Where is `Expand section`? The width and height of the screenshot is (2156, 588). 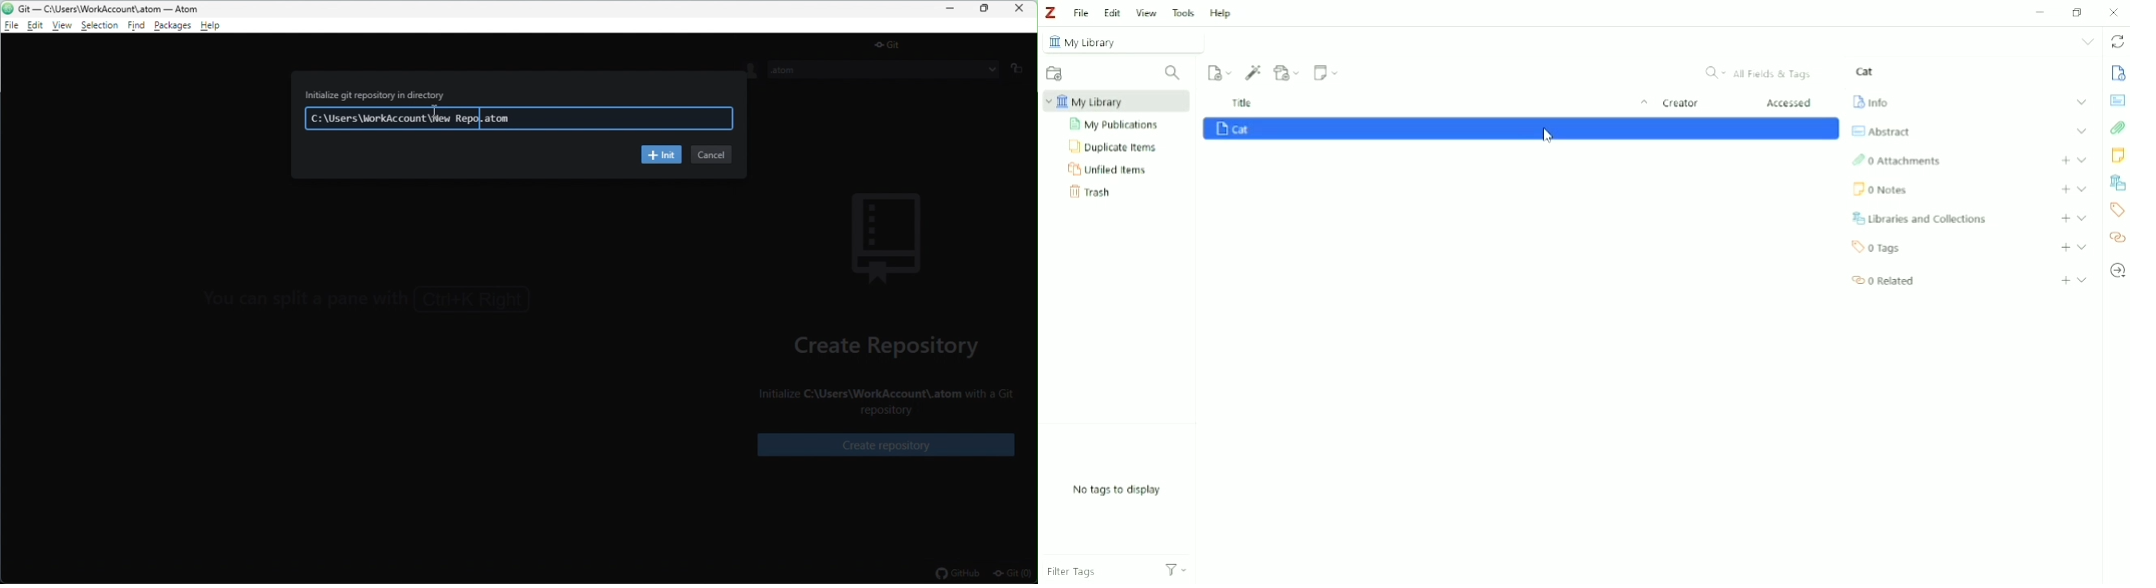 Expand section is located at coordinates (2083, 279).